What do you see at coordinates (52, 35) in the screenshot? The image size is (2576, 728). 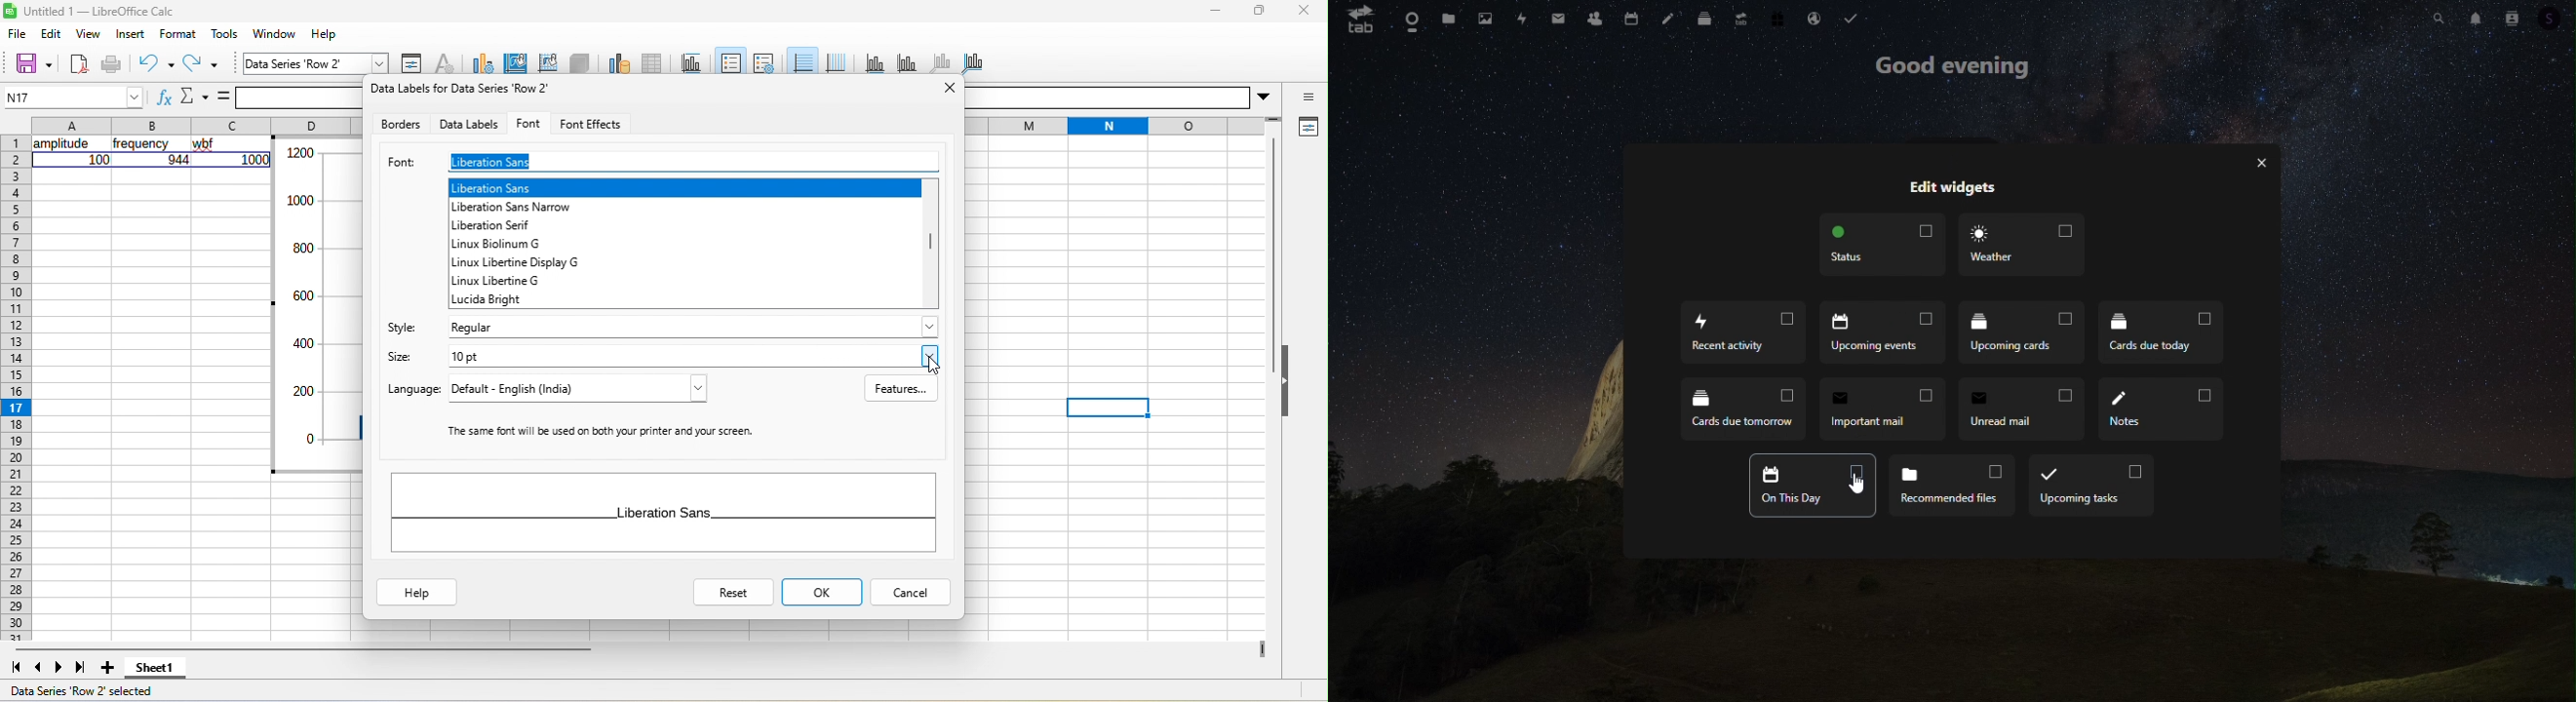 I see `edit` at bounding box center [52, 35].